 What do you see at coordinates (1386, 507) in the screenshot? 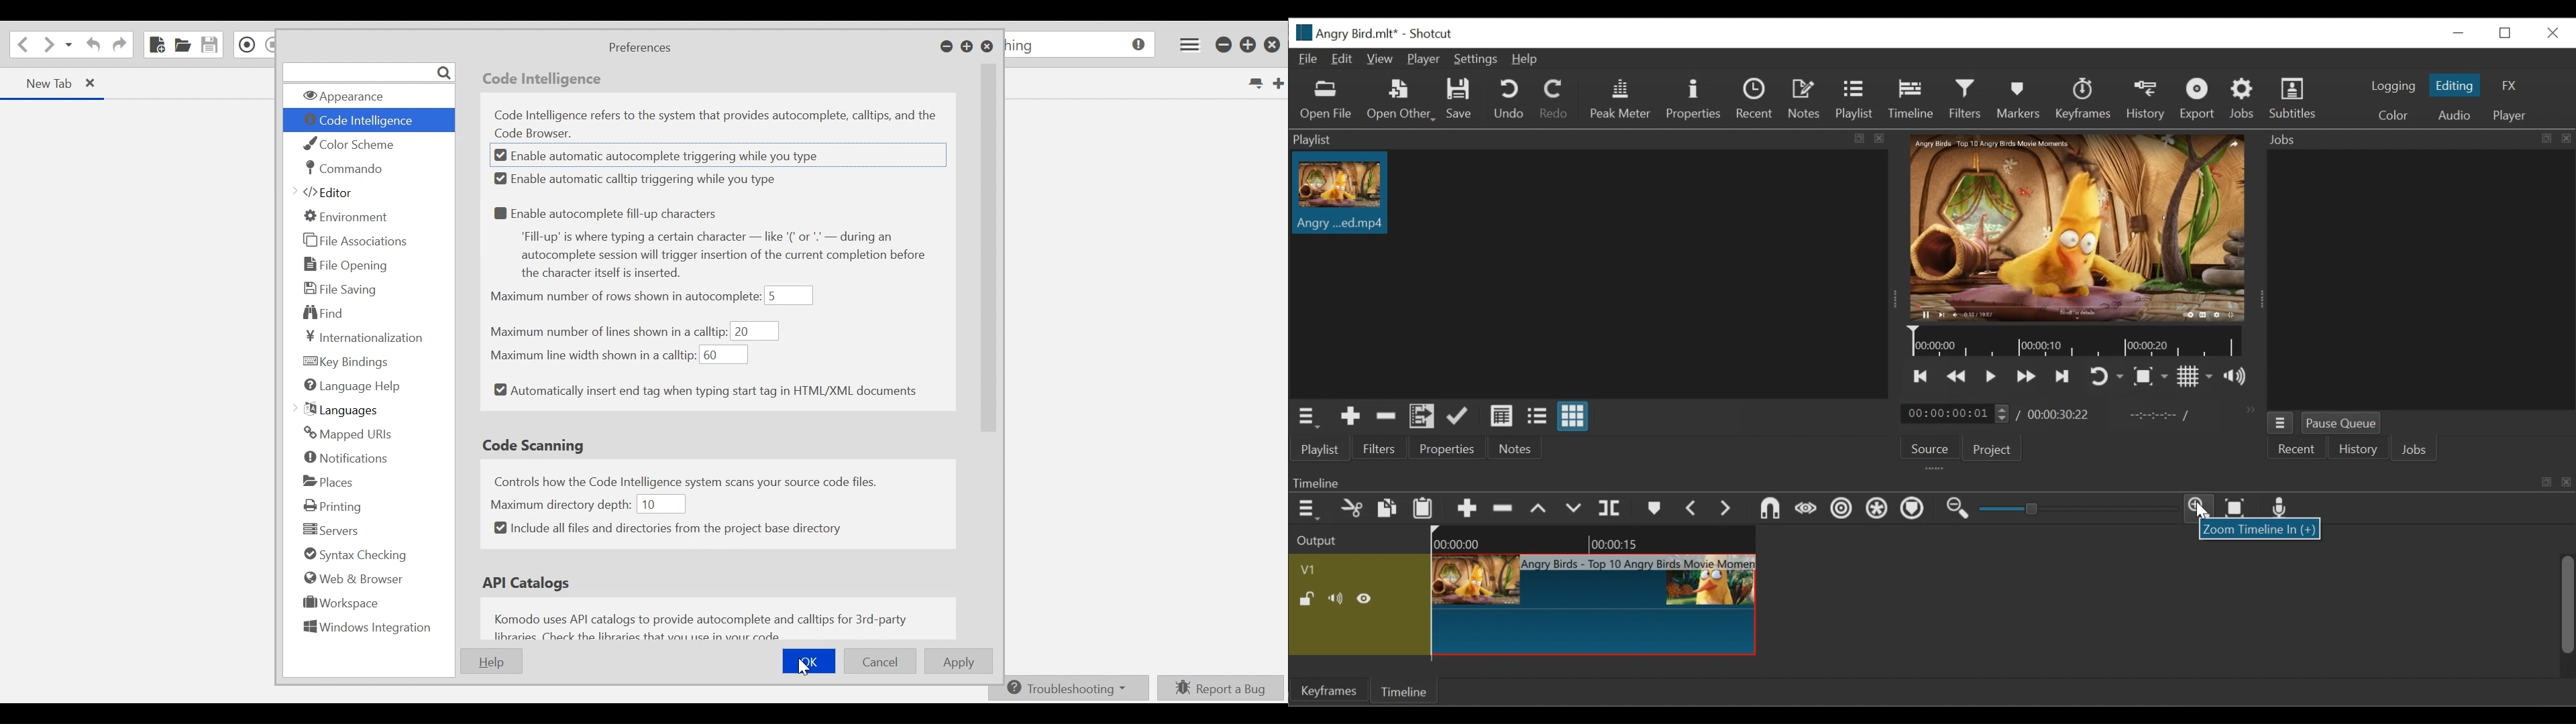
I see `Copy` at bounding box center [1386, 507].